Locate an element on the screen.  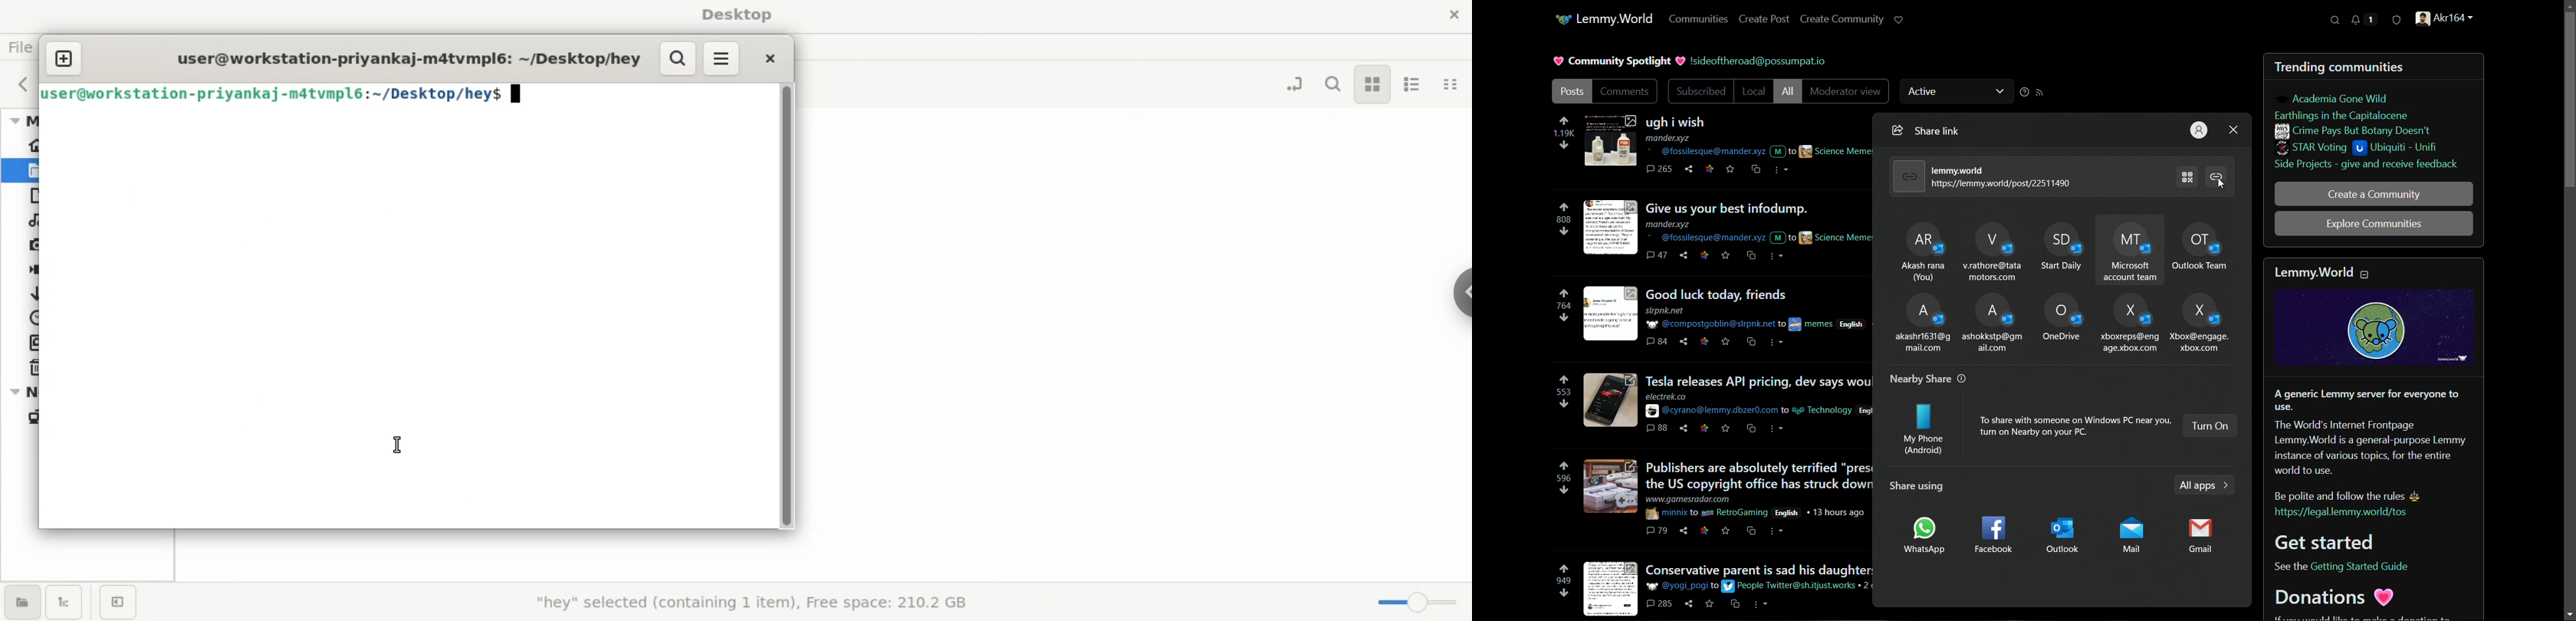
xbox@engage.xbox.com is located at coordinates (2199, 326).